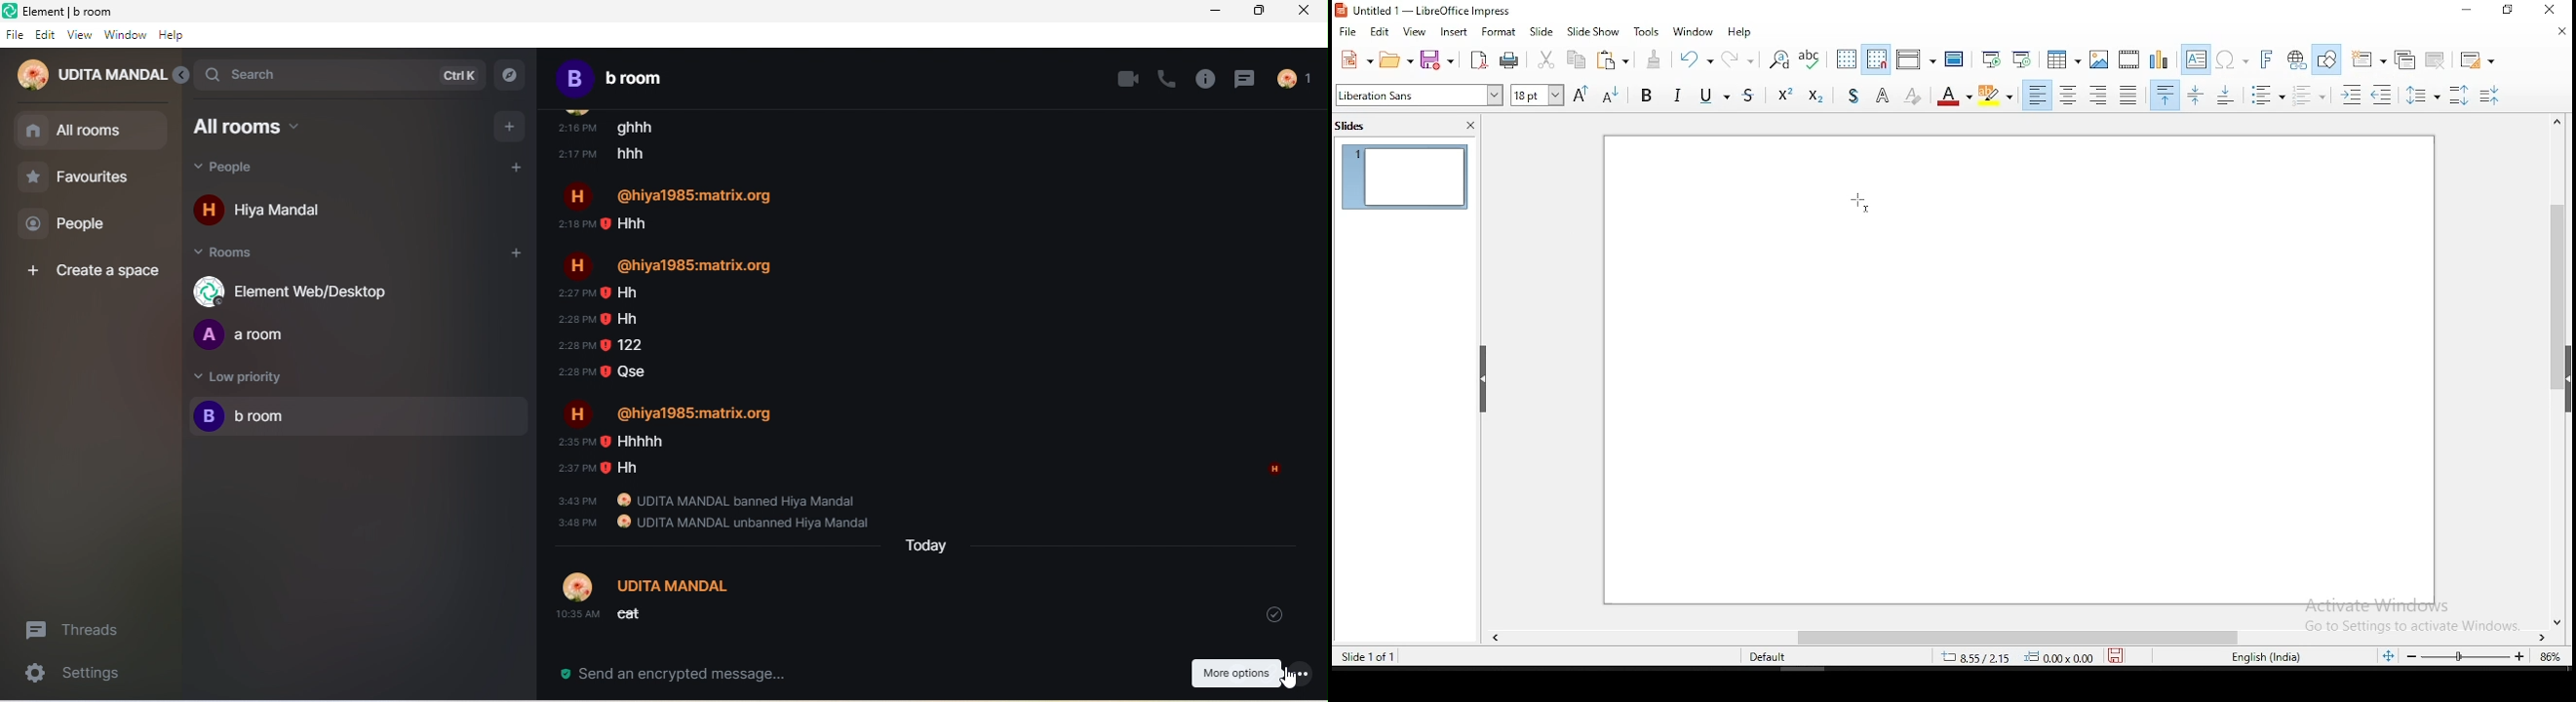 The width and height of the screenshot is (2576, 728). Describe the element at coordinates (2402, 58) in the screenshot. I see `duplicate slide` at that location.